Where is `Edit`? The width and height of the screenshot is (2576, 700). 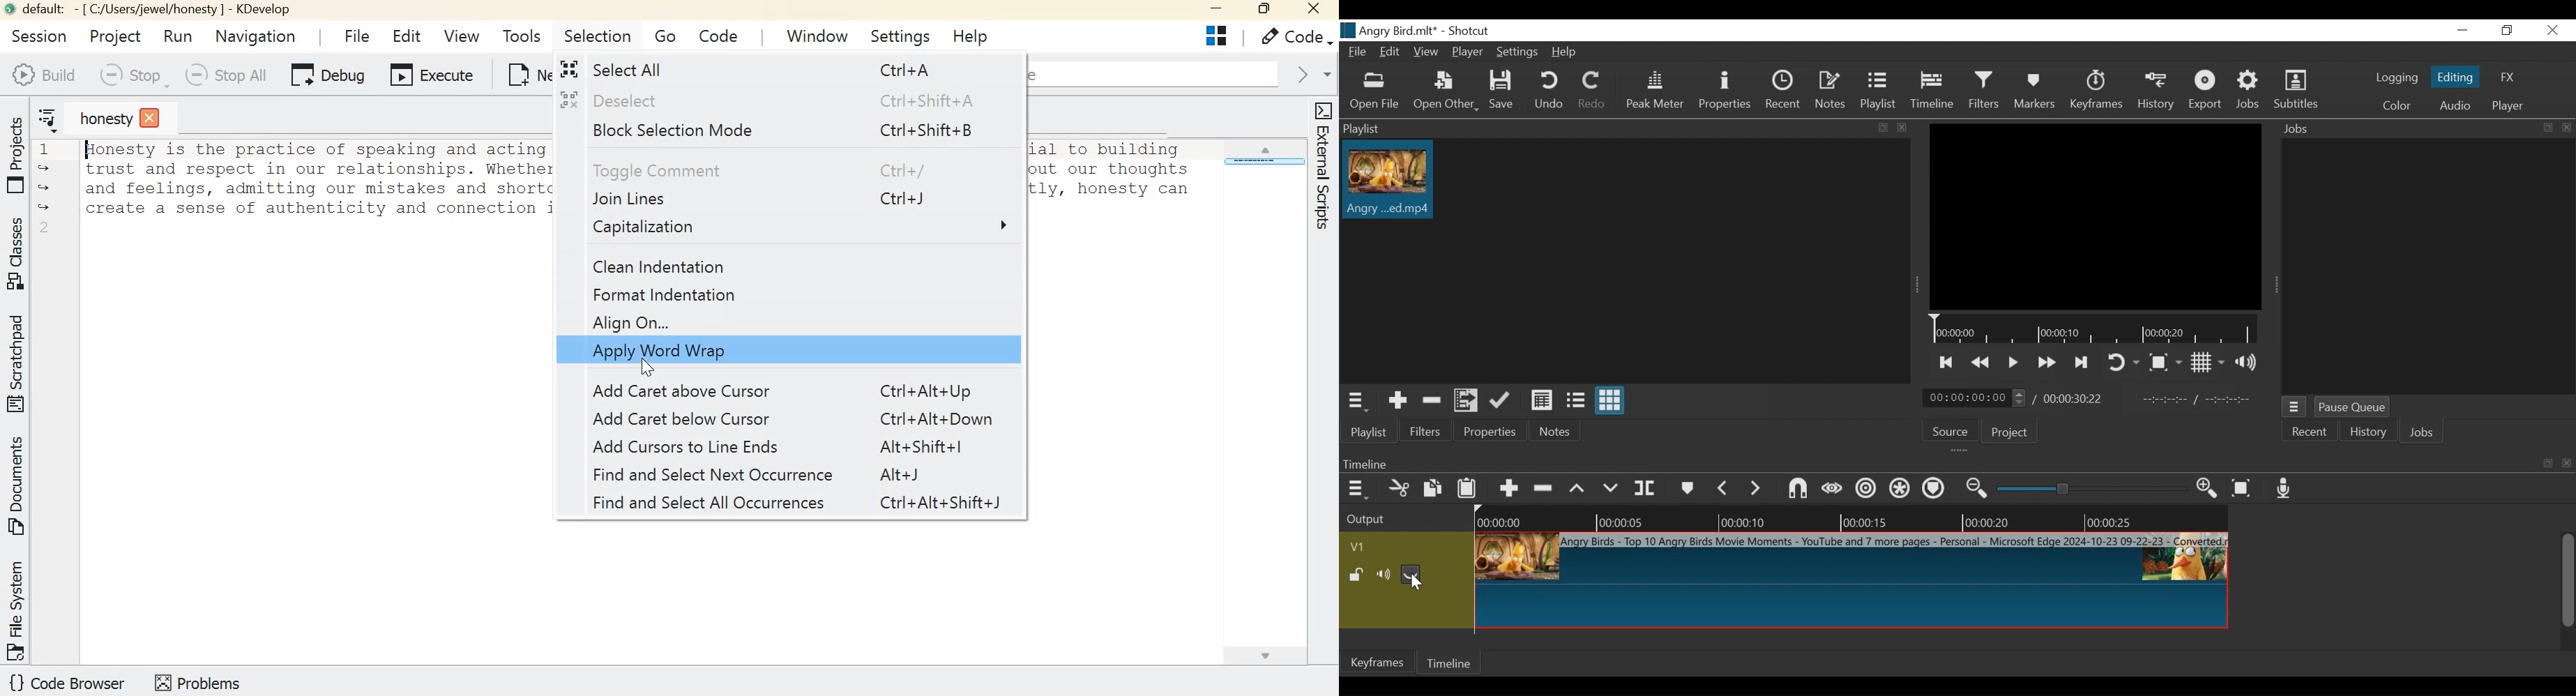 Edit is located at coordinates (1390, 52).